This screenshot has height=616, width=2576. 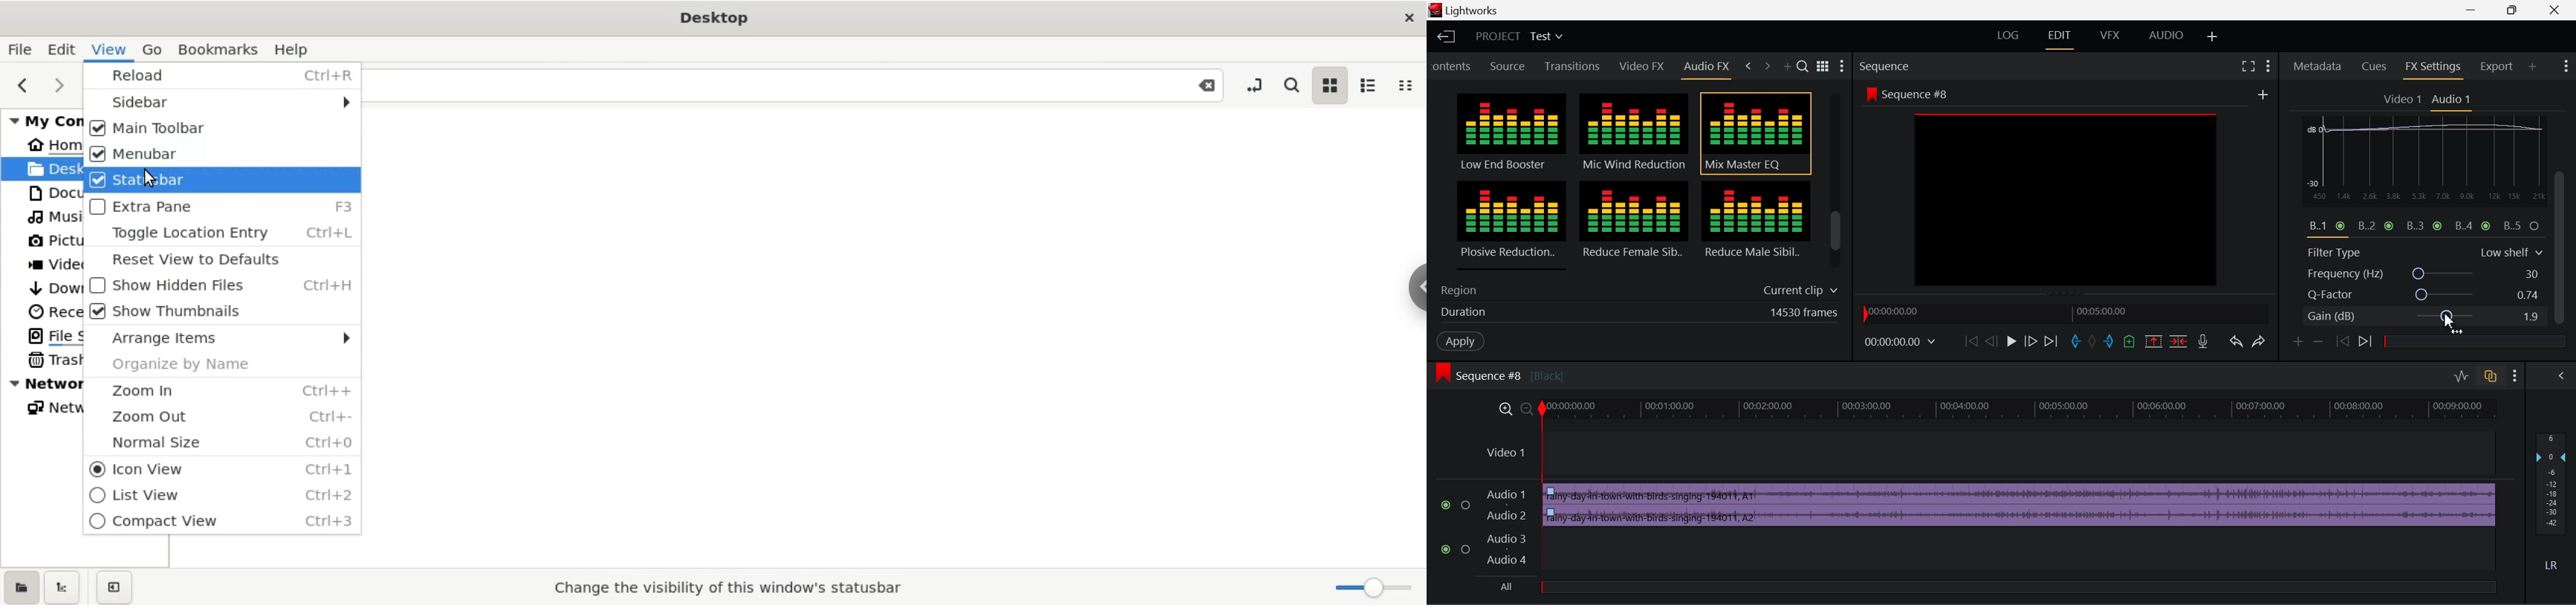 What do you see at coordinates (2095, 342) in the screenshot?
I see `Remove all marks` at bounding box center [2095, 342].